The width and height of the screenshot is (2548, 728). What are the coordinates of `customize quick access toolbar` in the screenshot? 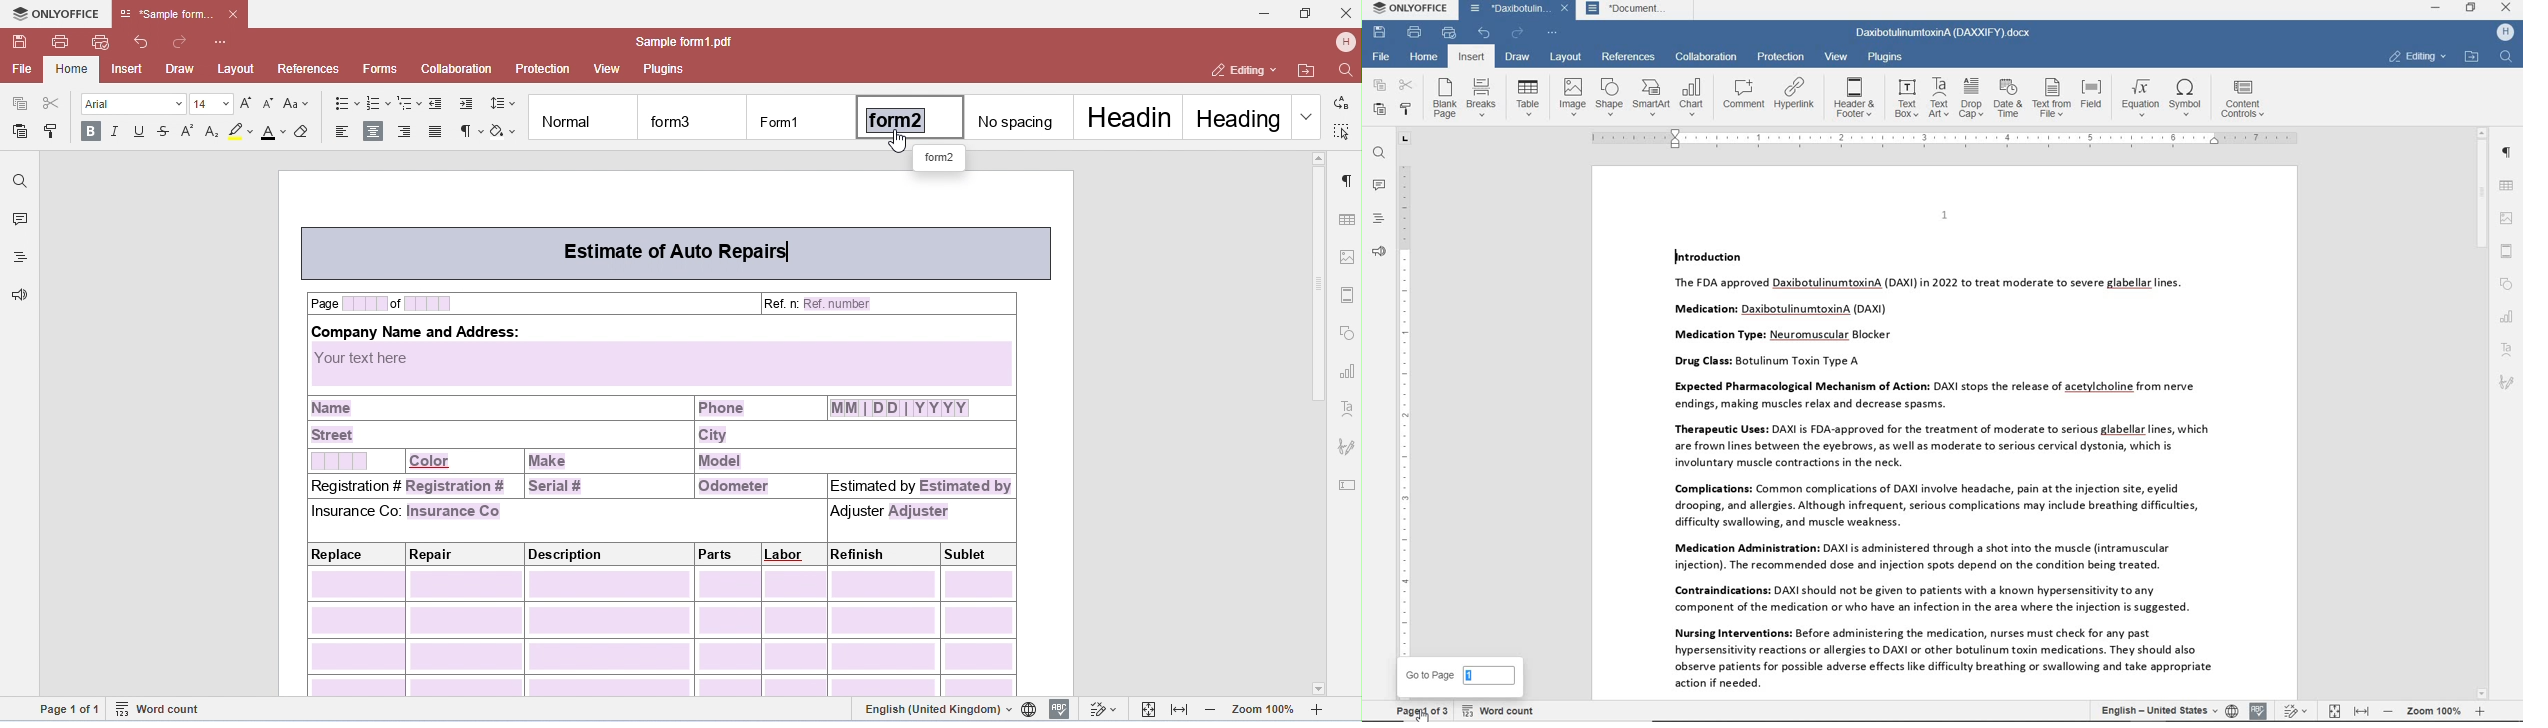 It's located at (1553, 33).